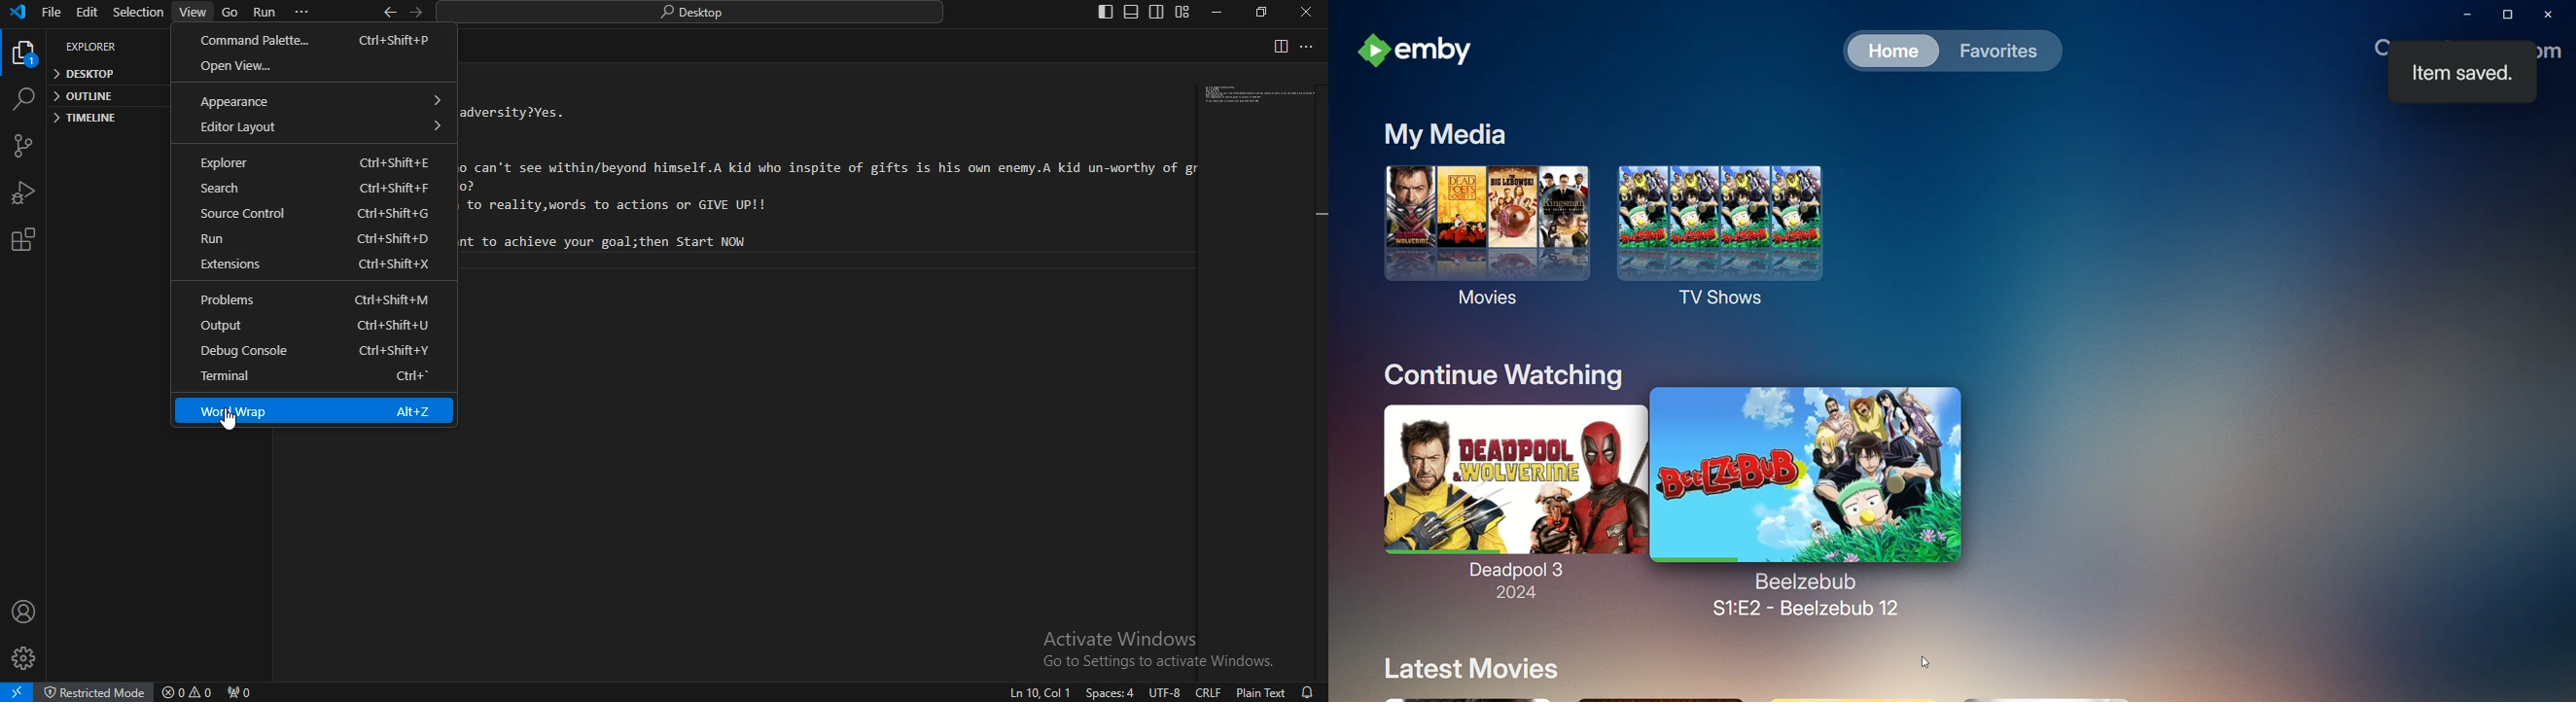 This screenshot has height=728, width=2576. I want to click on ..., so click(301, 12).